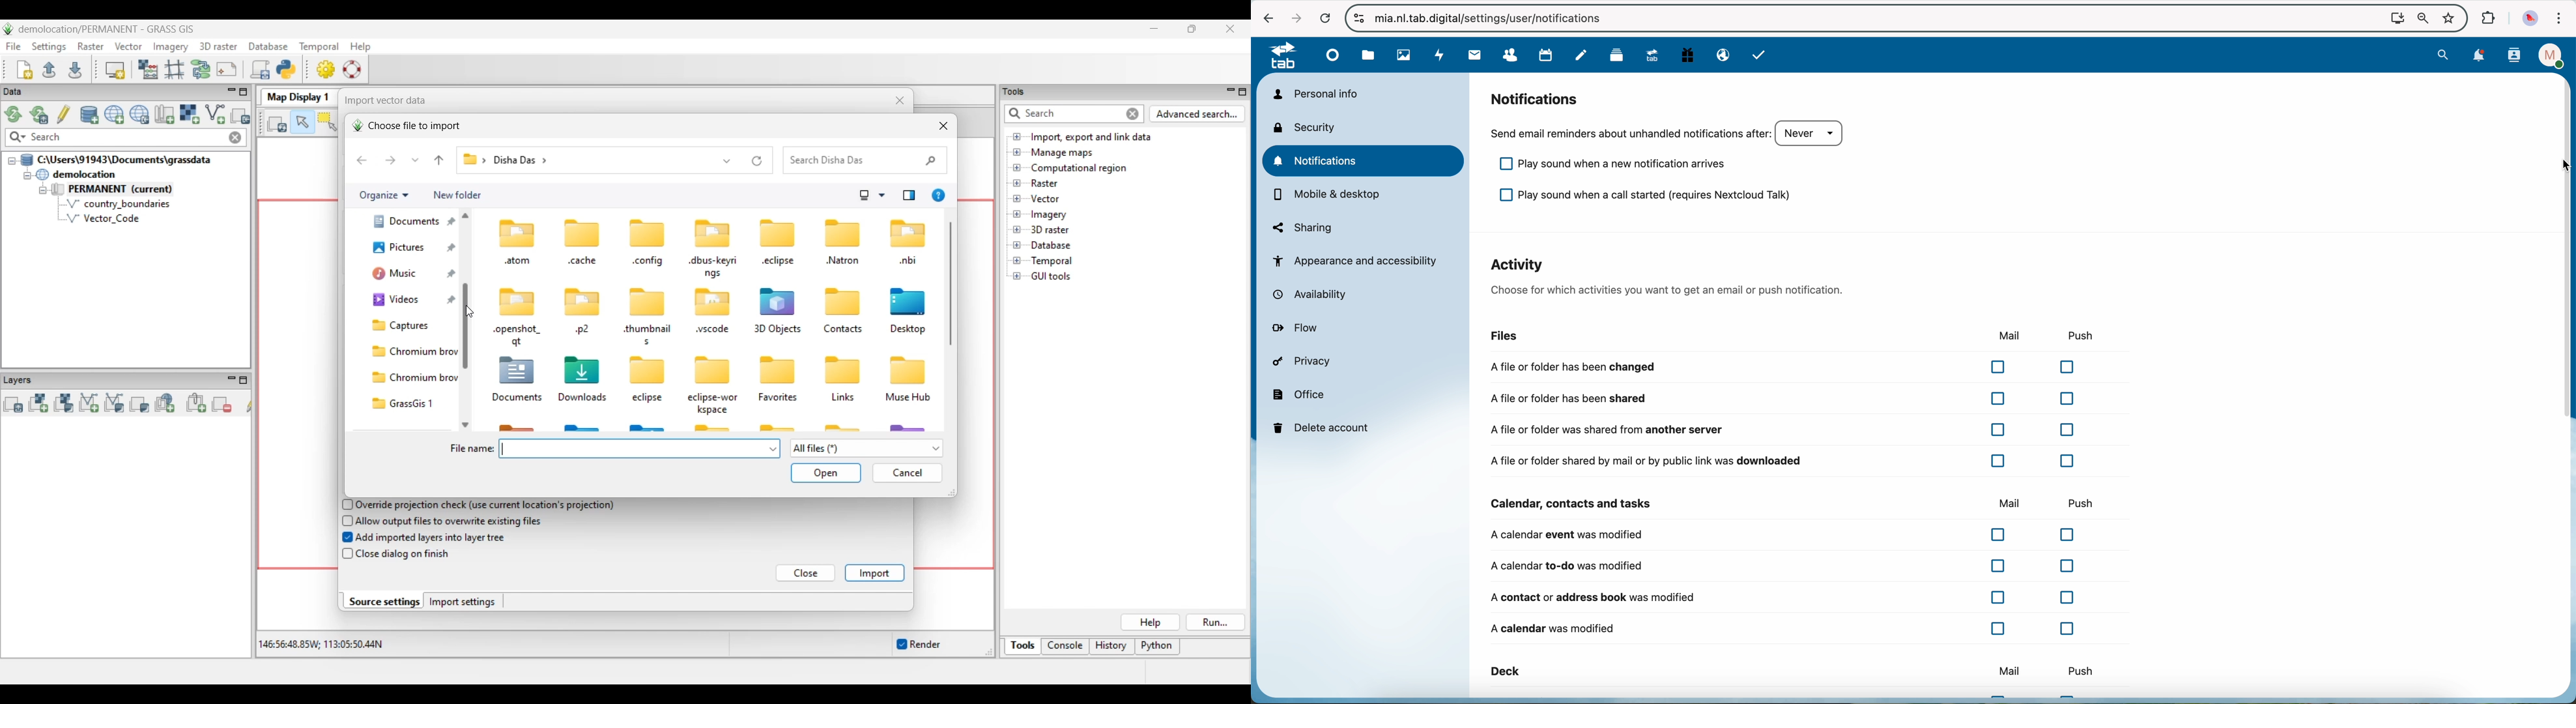 The height and width of the screenshot is (728, 2576). I want to click on play sound when a new notification arrives, so click(1608, 165).